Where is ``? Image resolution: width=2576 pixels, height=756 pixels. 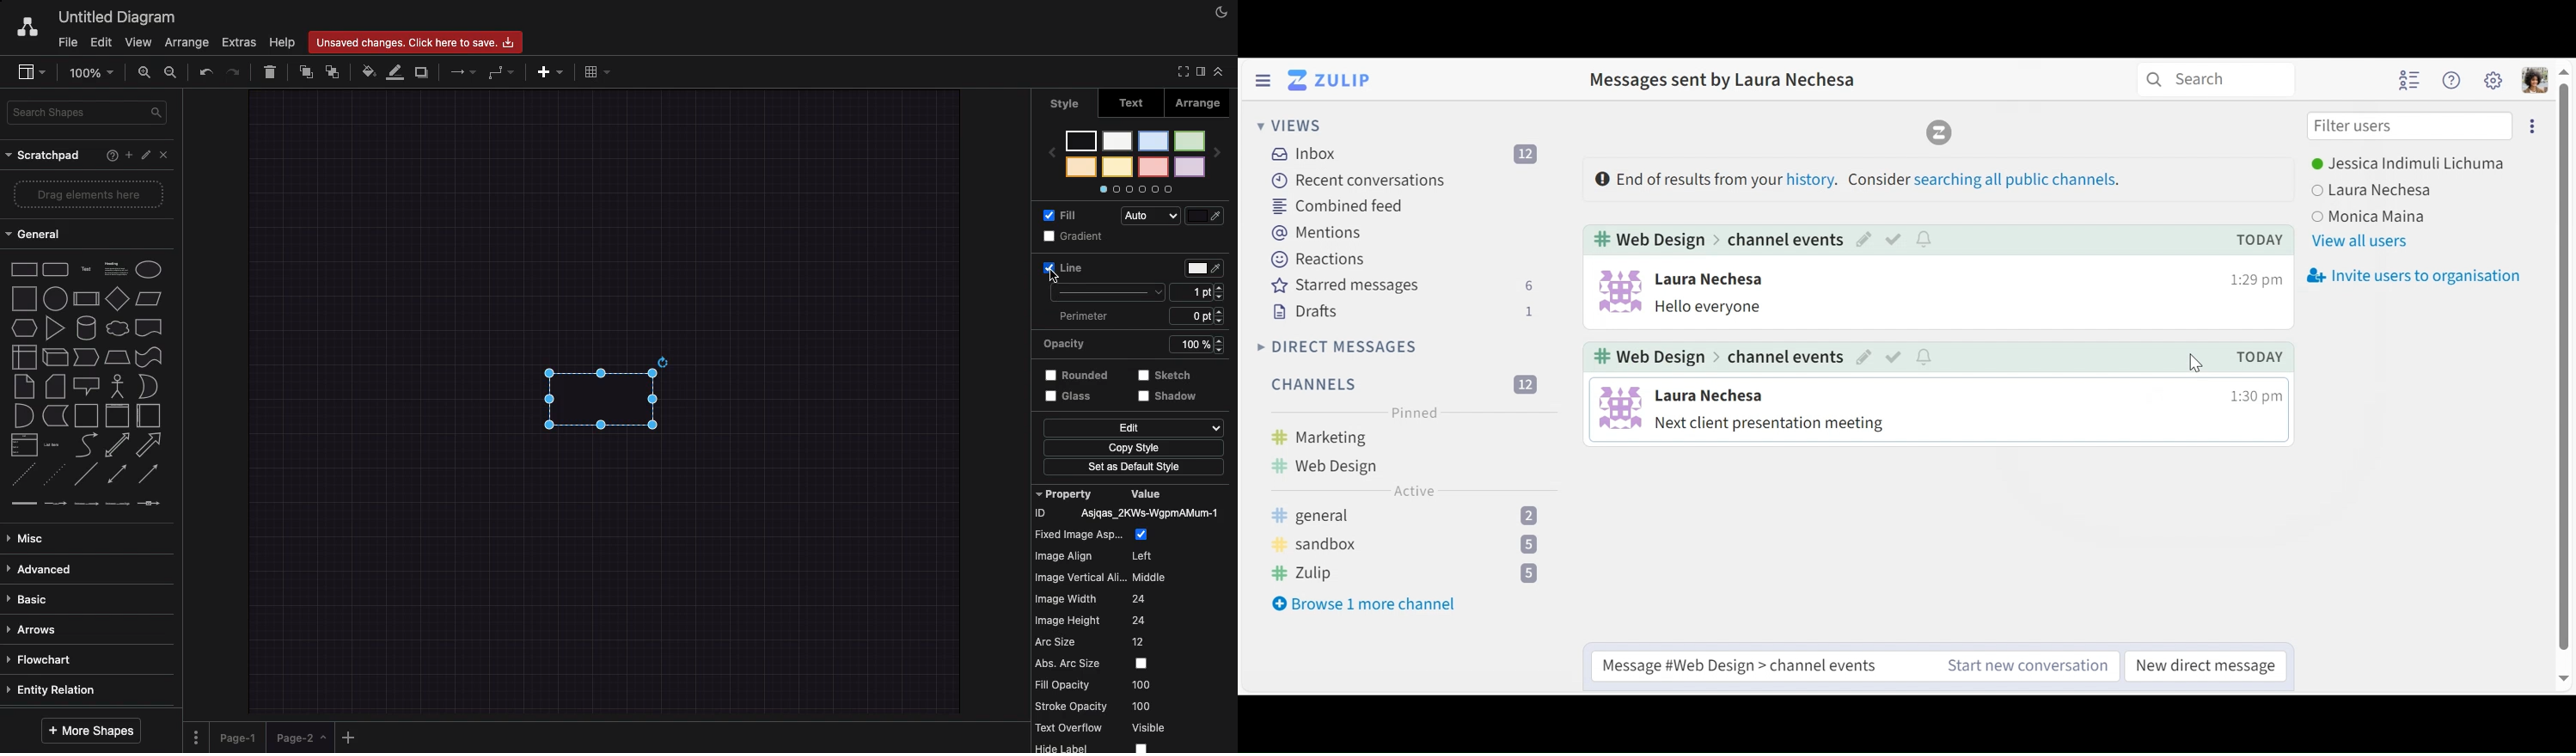
 is located at coordinates (117, 298).